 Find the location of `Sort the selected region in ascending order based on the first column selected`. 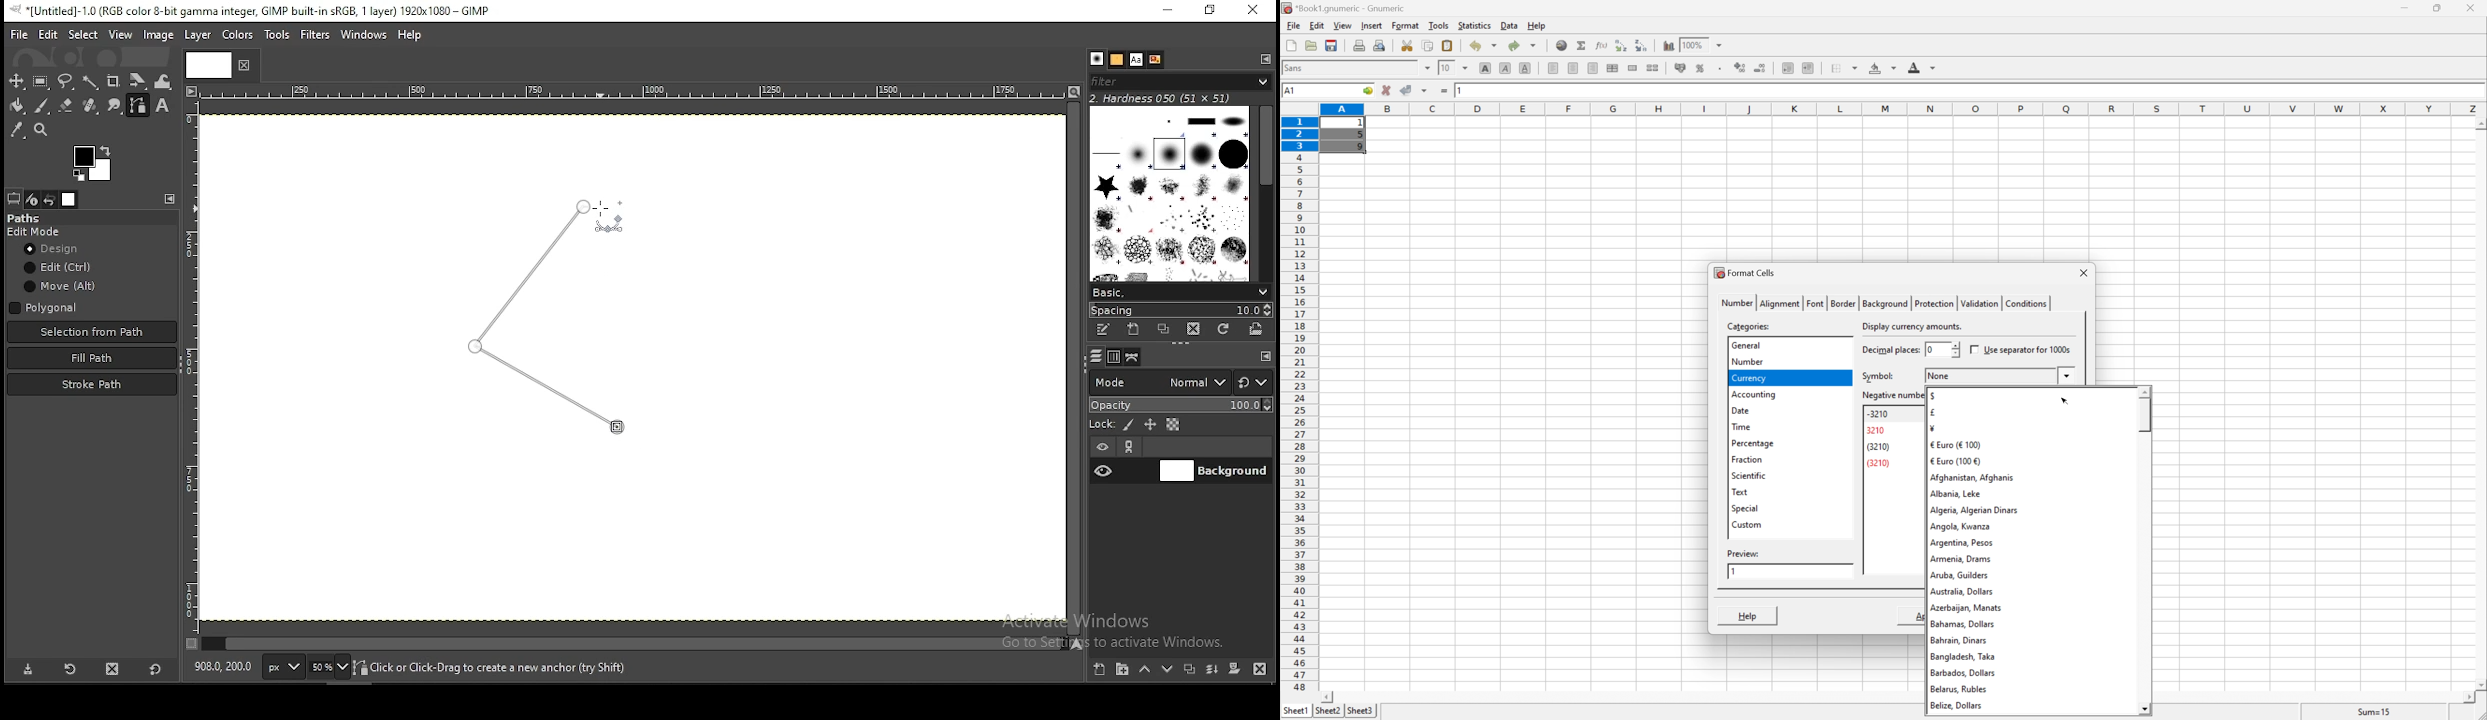

Sort the selected region in ascending order based on the first column selected is located at coordinates (1622, 45).